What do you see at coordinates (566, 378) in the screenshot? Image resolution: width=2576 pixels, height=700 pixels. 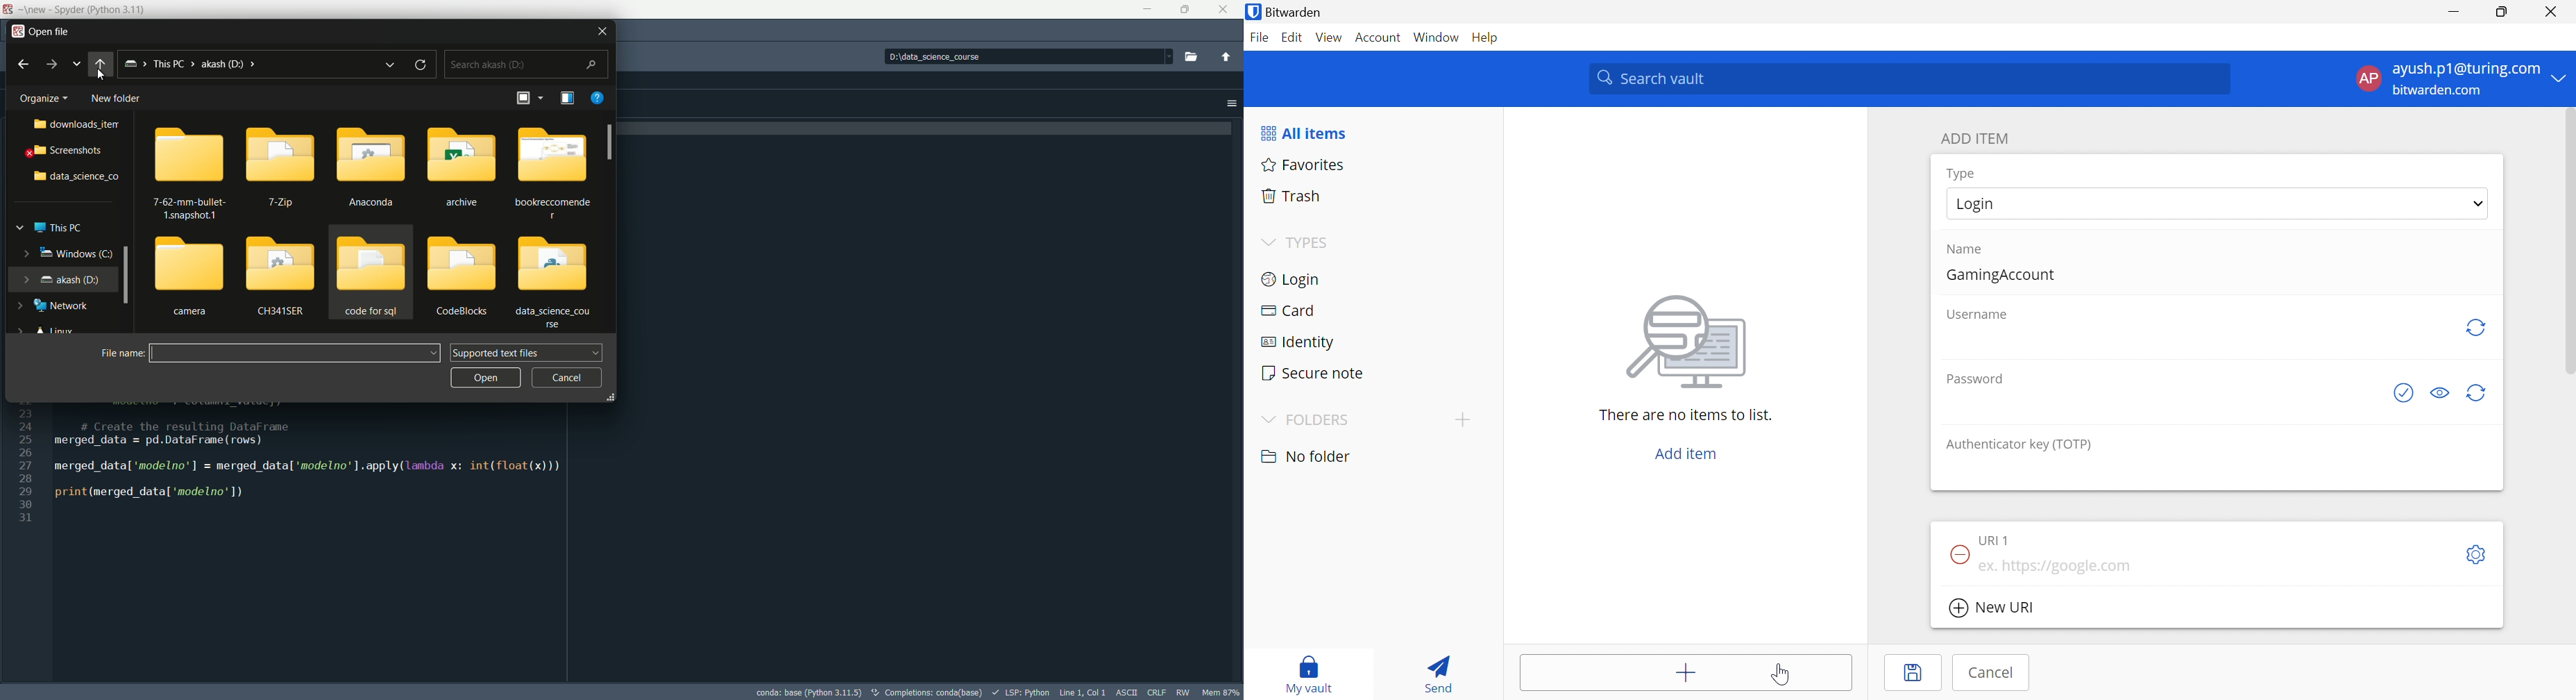 I see `cancel` at bounding box center [566, 378].